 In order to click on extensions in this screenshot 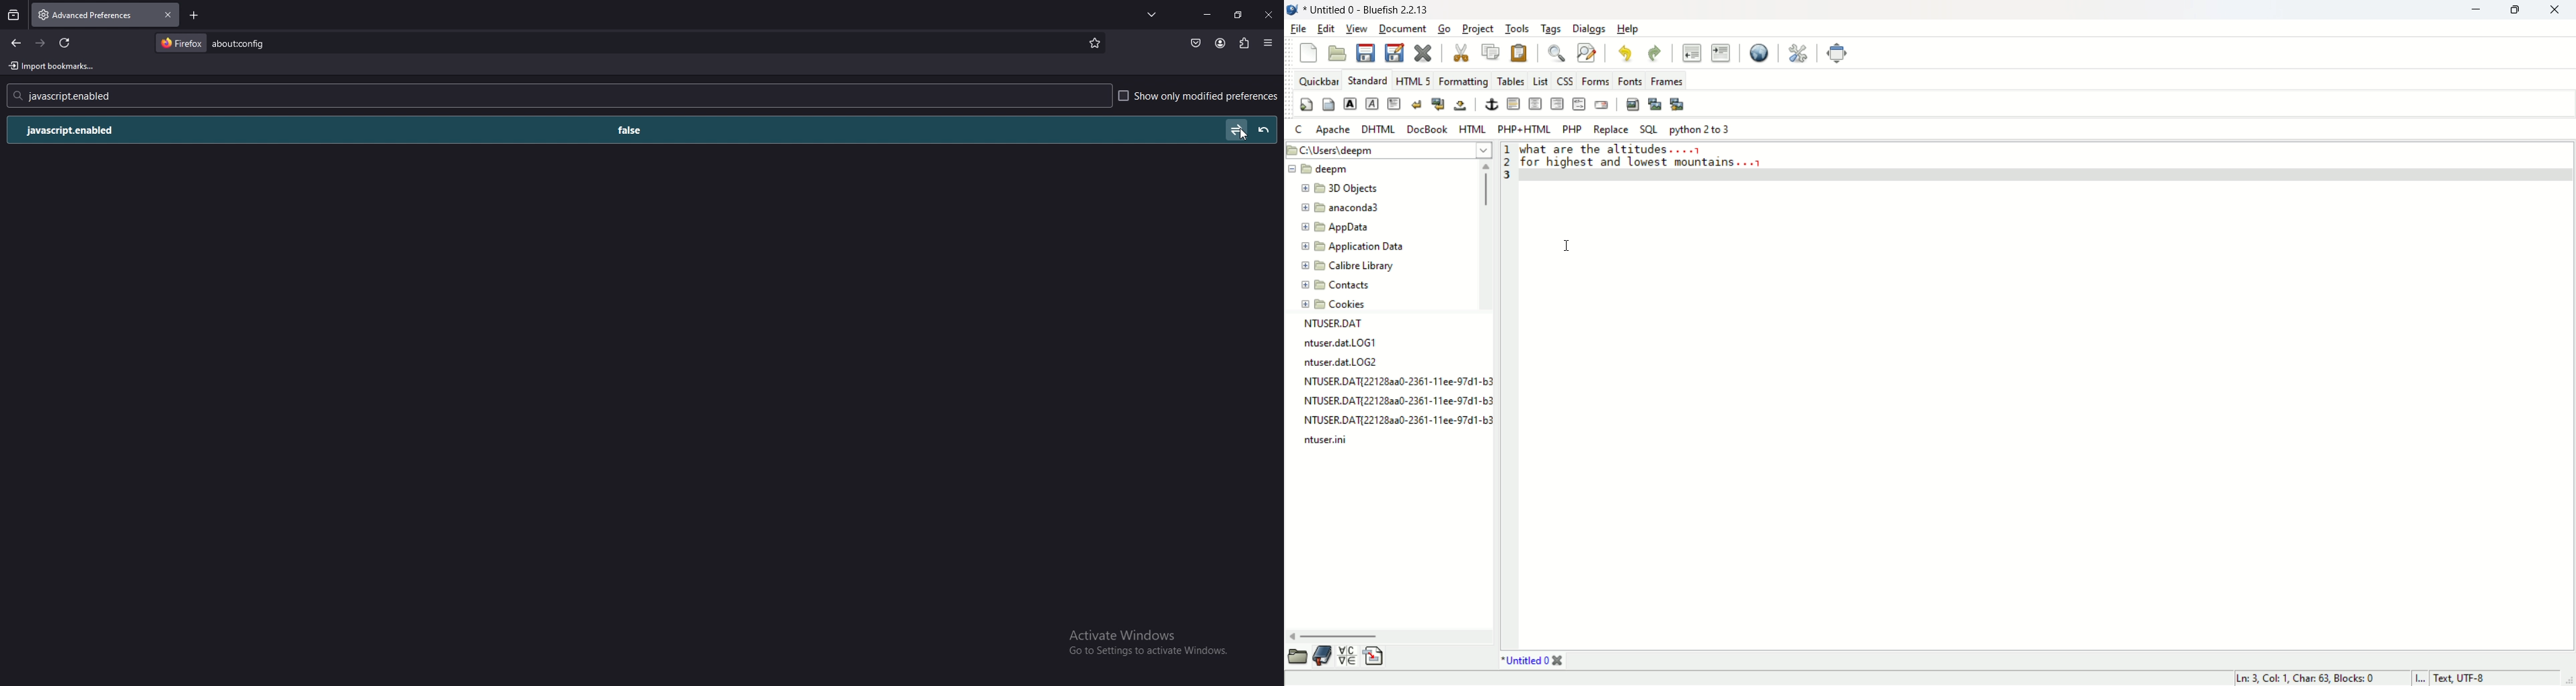, I will do `click(1245, 41)`.